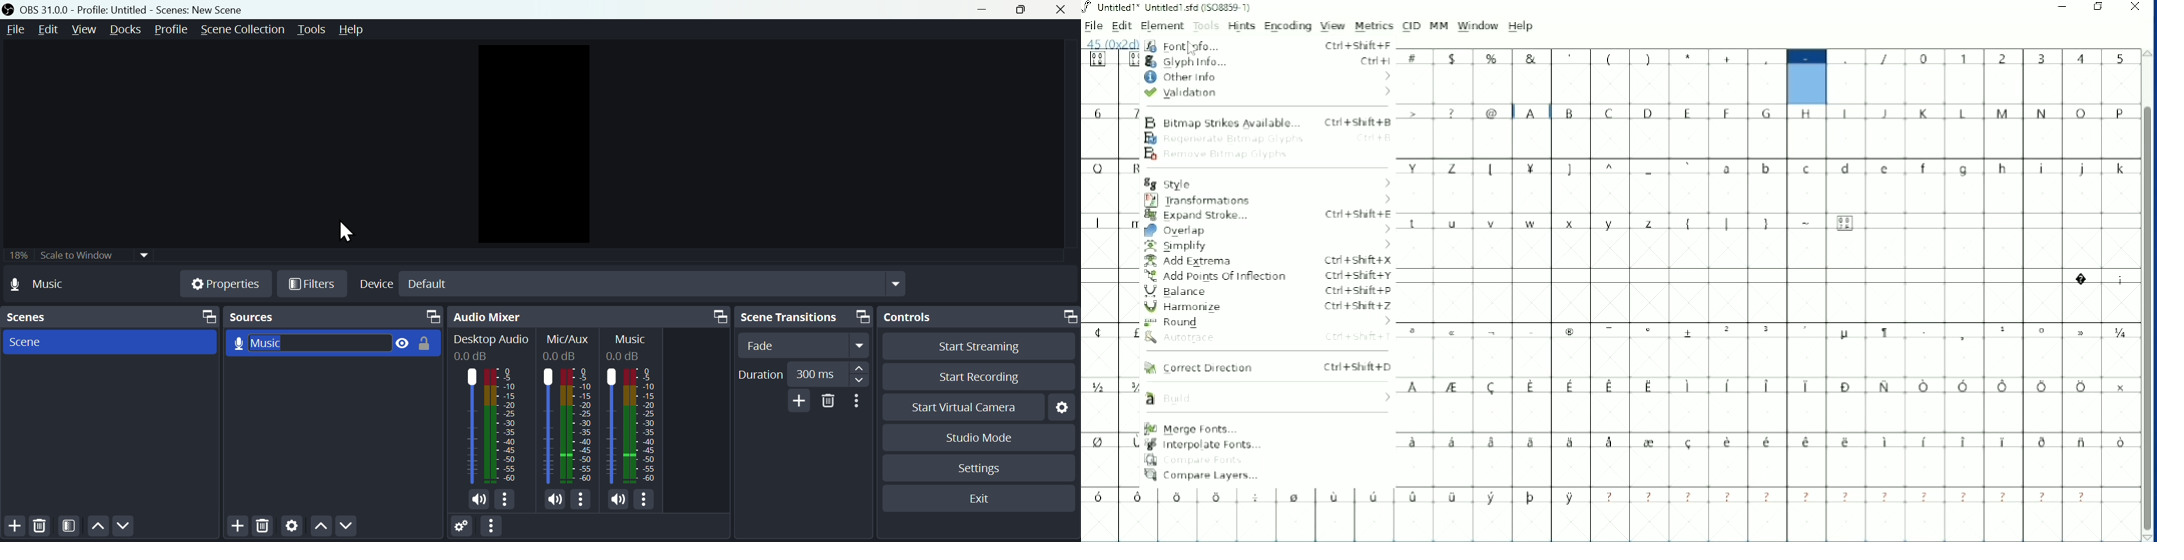  What do you see at coordinates (966, 408) in the screenshot?
I see `start virtual camera` at bounding box center [966, 408].